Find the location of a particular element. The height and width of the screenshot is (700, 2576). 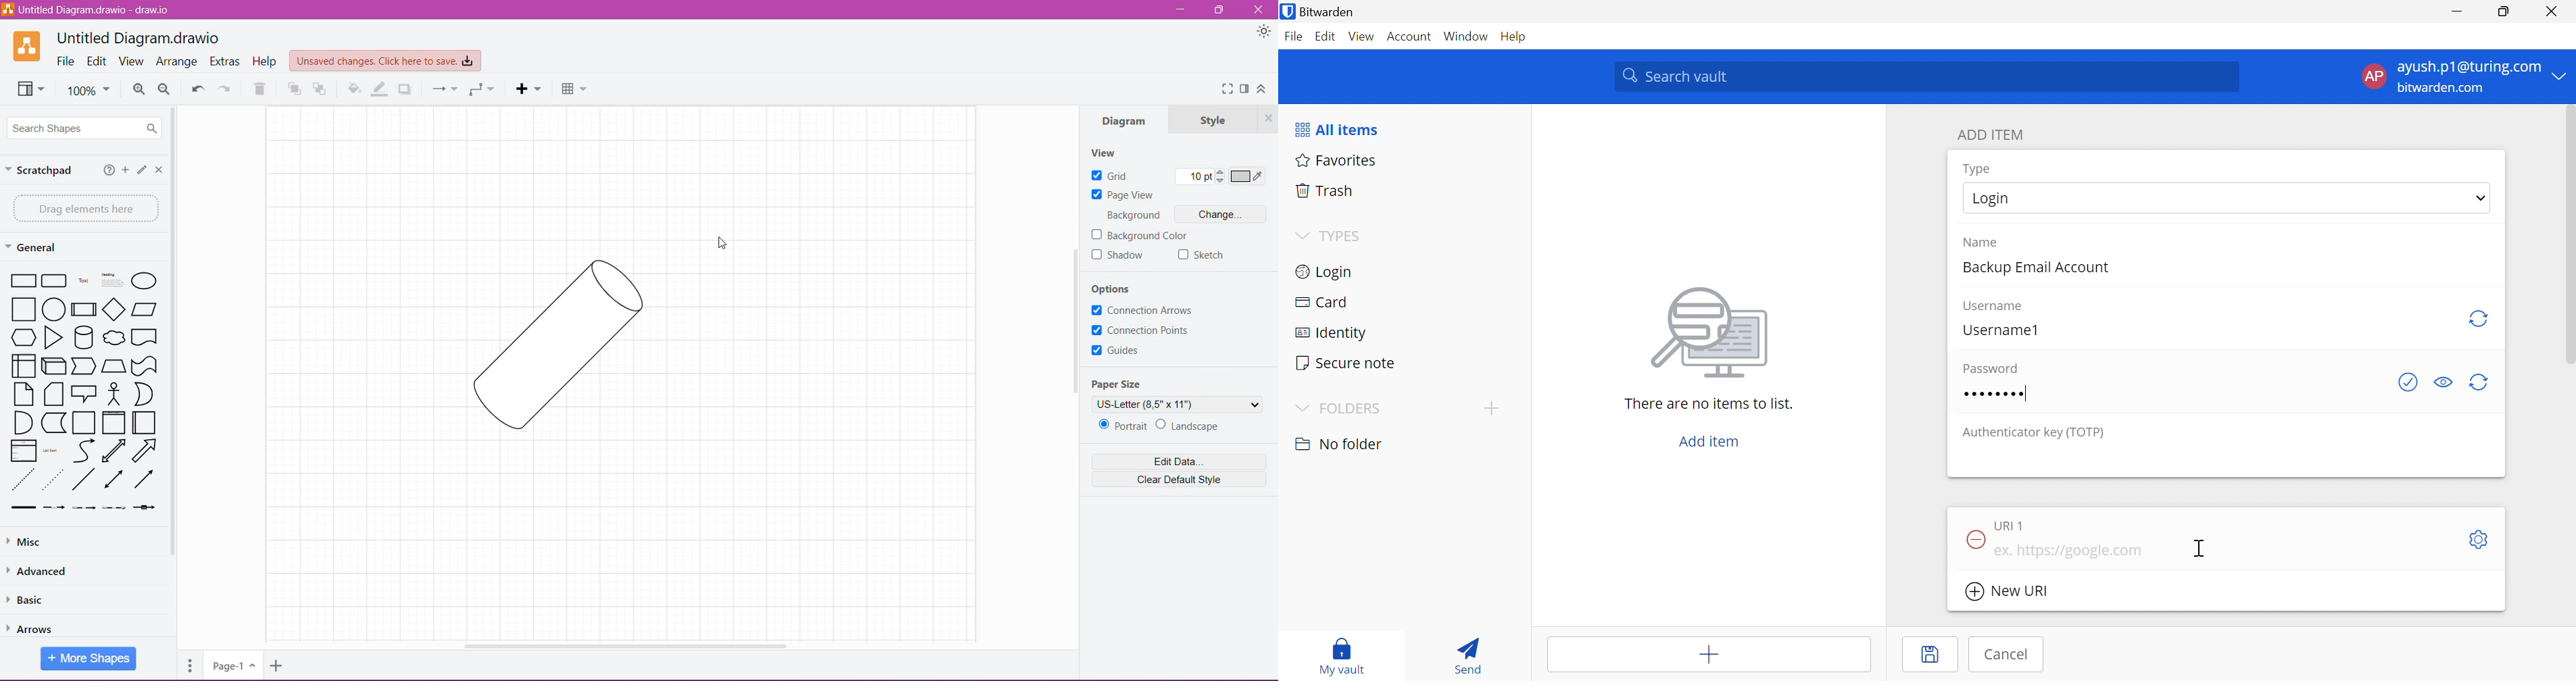

Favorites is located at coordinates (1338, 159).